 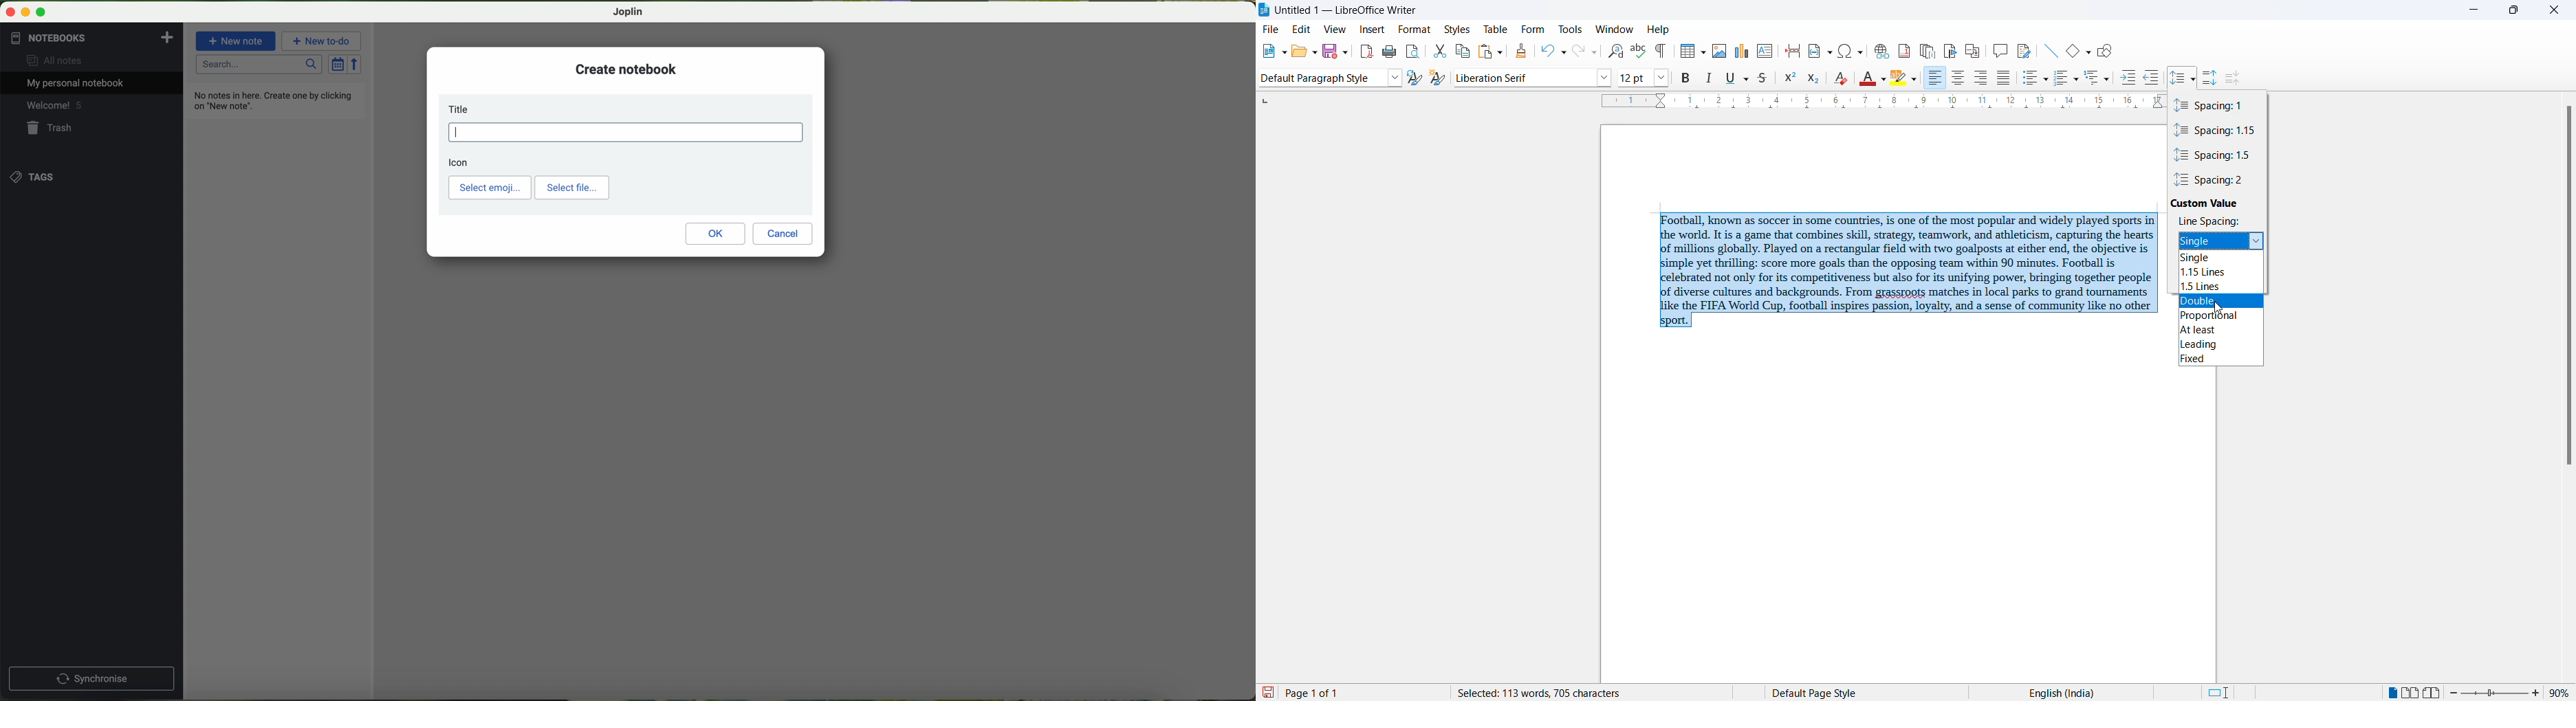 I want to click on cut, so click(x=1439, y=49).